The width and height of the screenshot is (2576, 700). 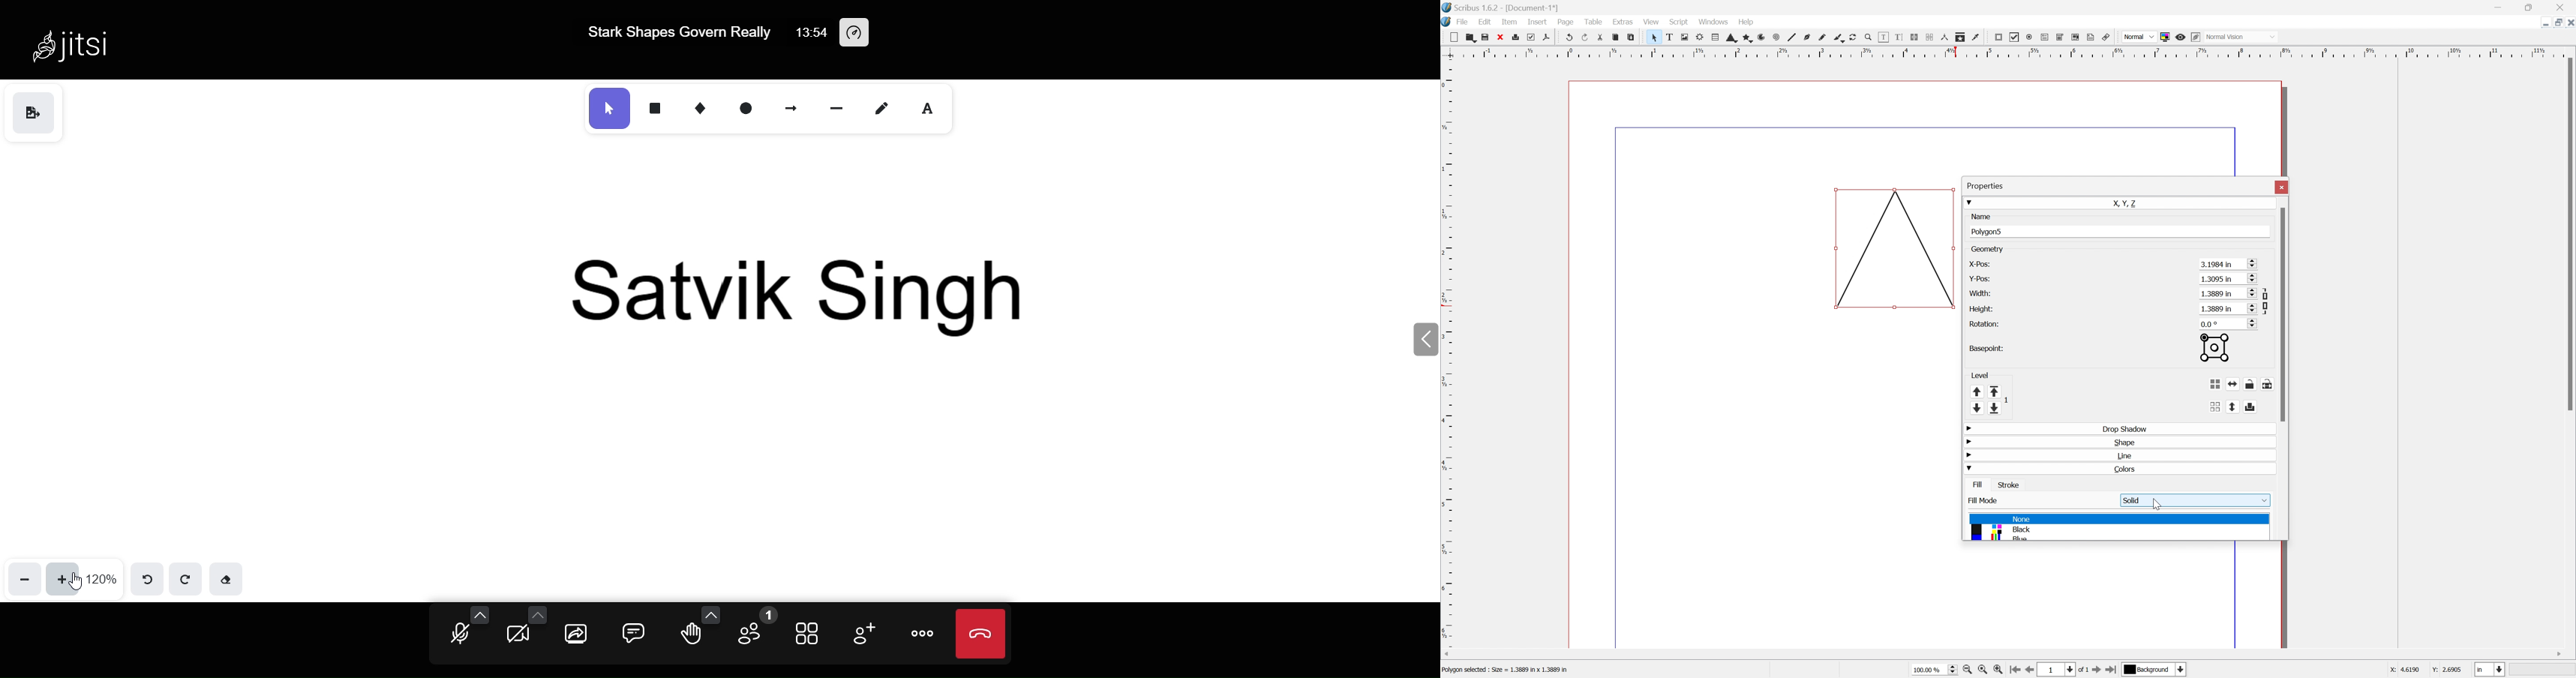 What do you see at coordinates (1671, 37) in the screenshot?
I see `Text frame` at bounding box center [1671, 37].